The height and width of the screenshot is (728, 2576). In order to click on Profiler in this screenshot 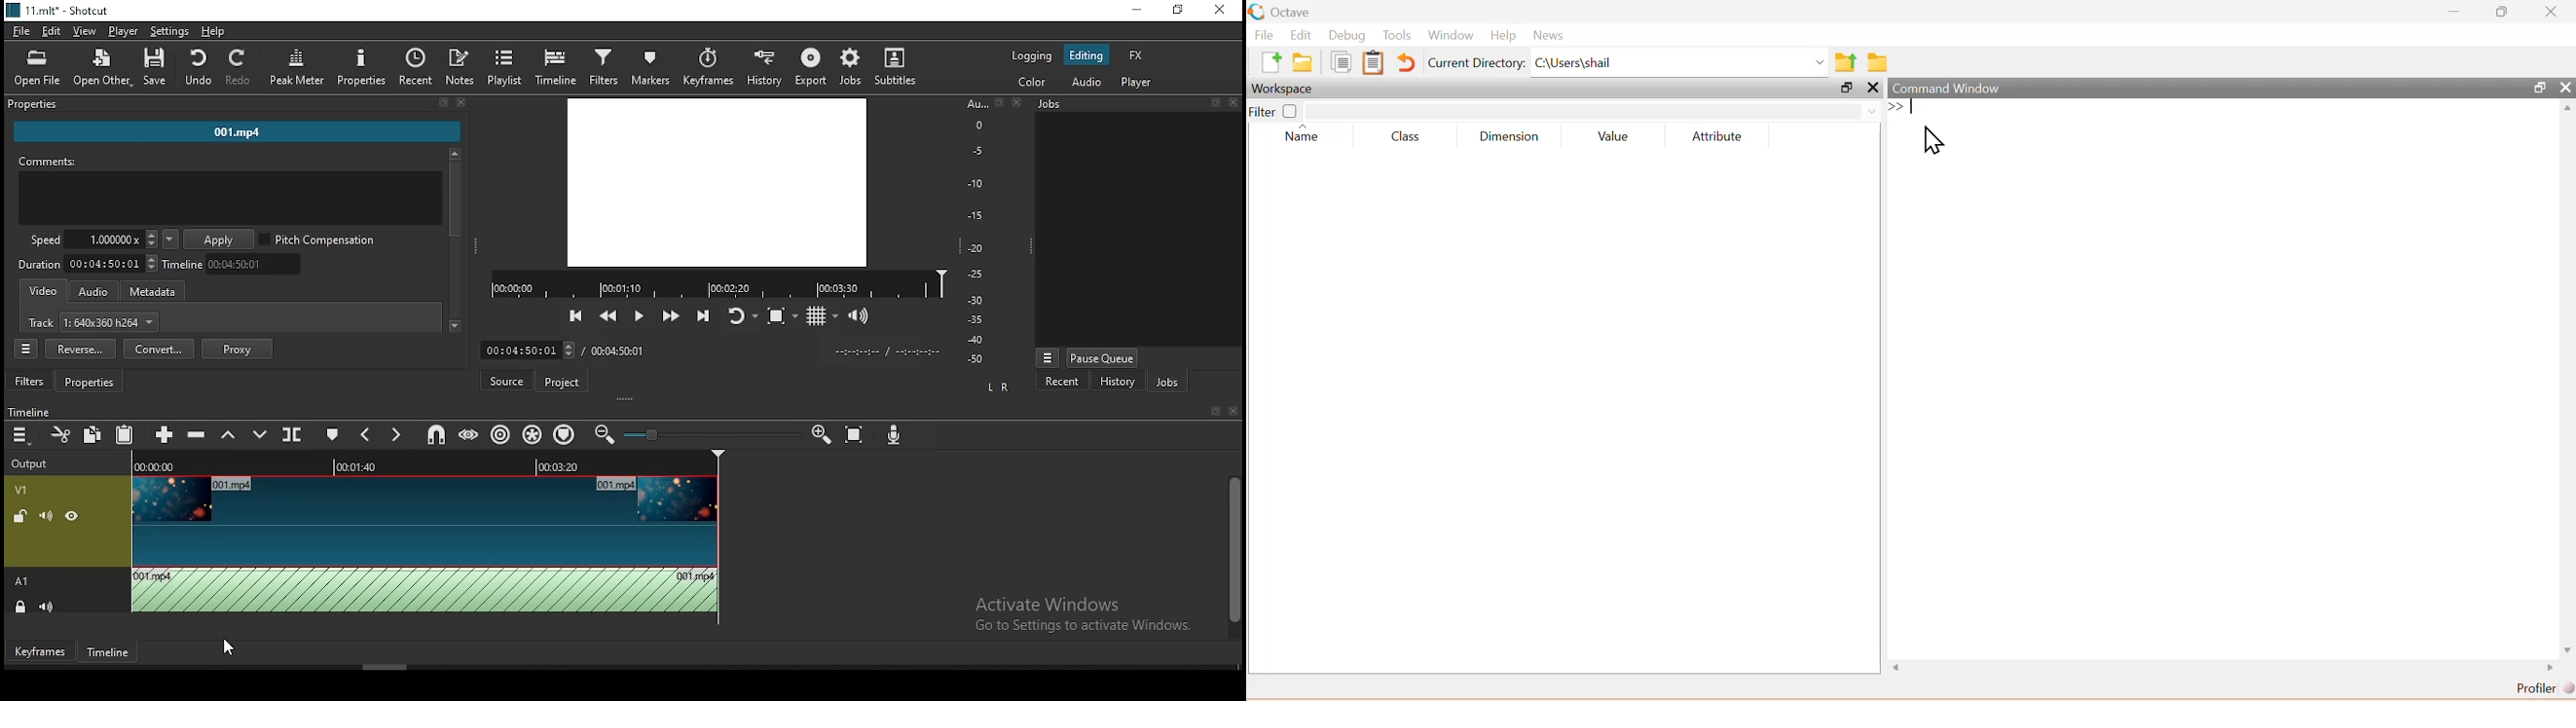, I will do `click(2542, 689)`.